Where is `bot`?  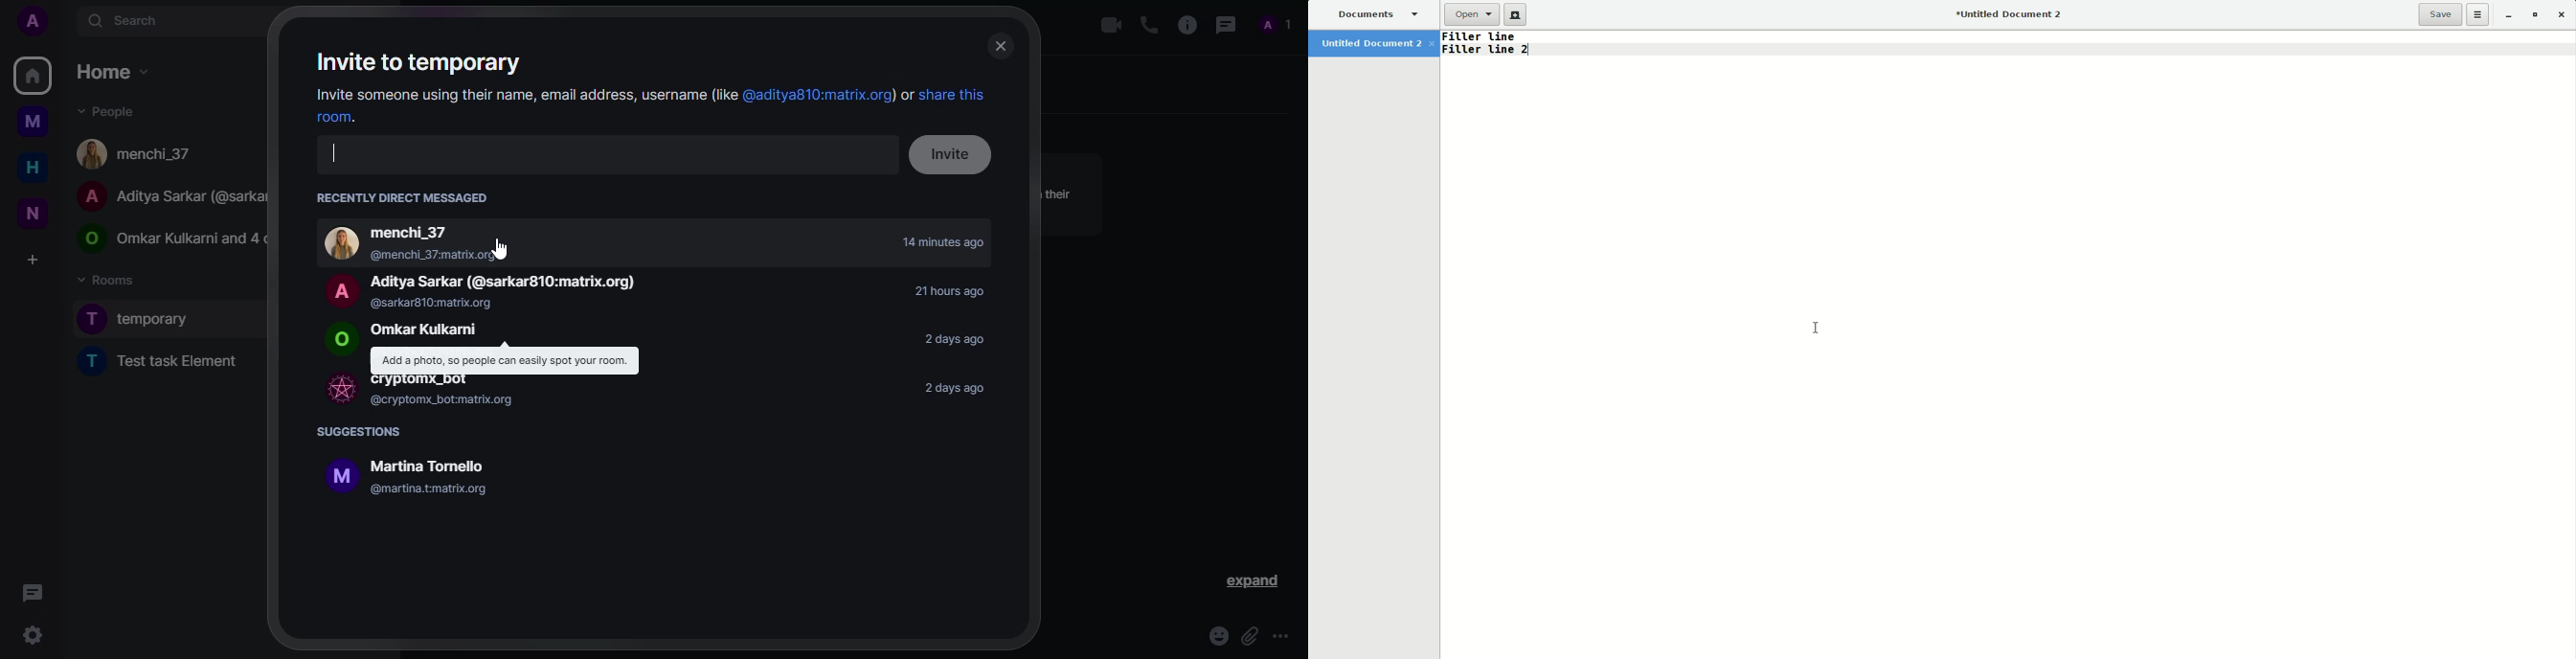 bot is located at coordinates (335, 388).